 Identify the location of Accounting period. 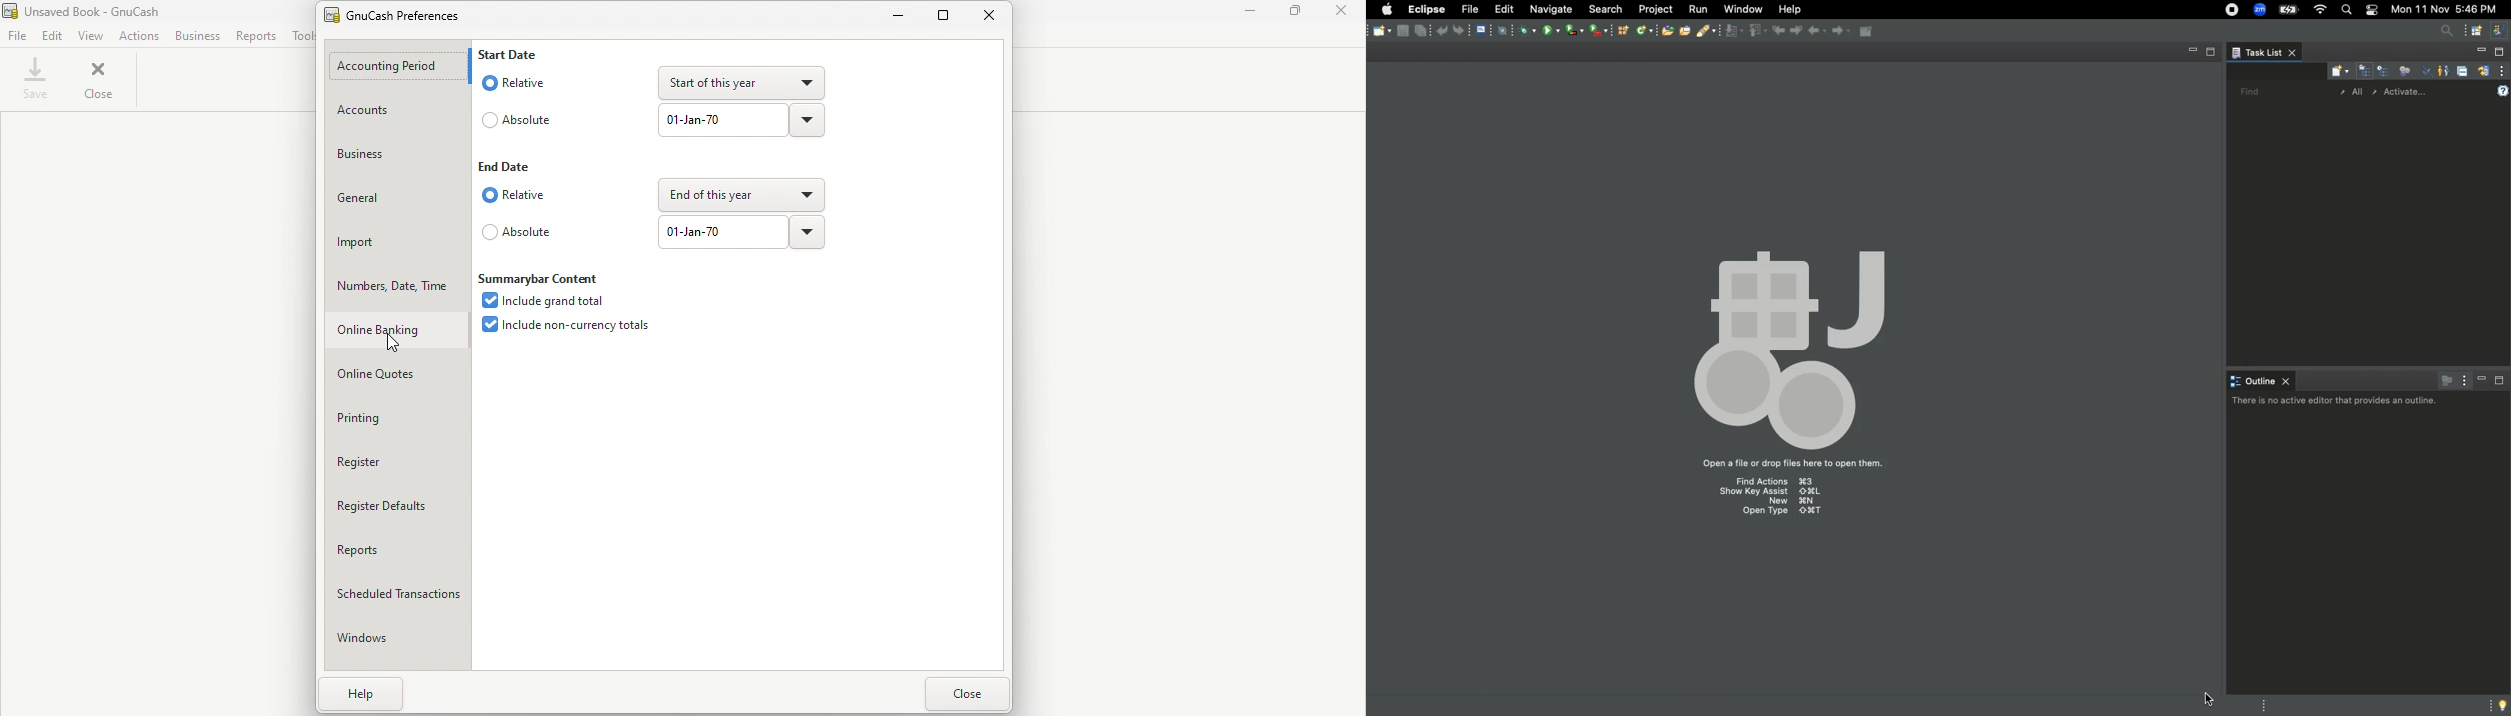
(397, 67).